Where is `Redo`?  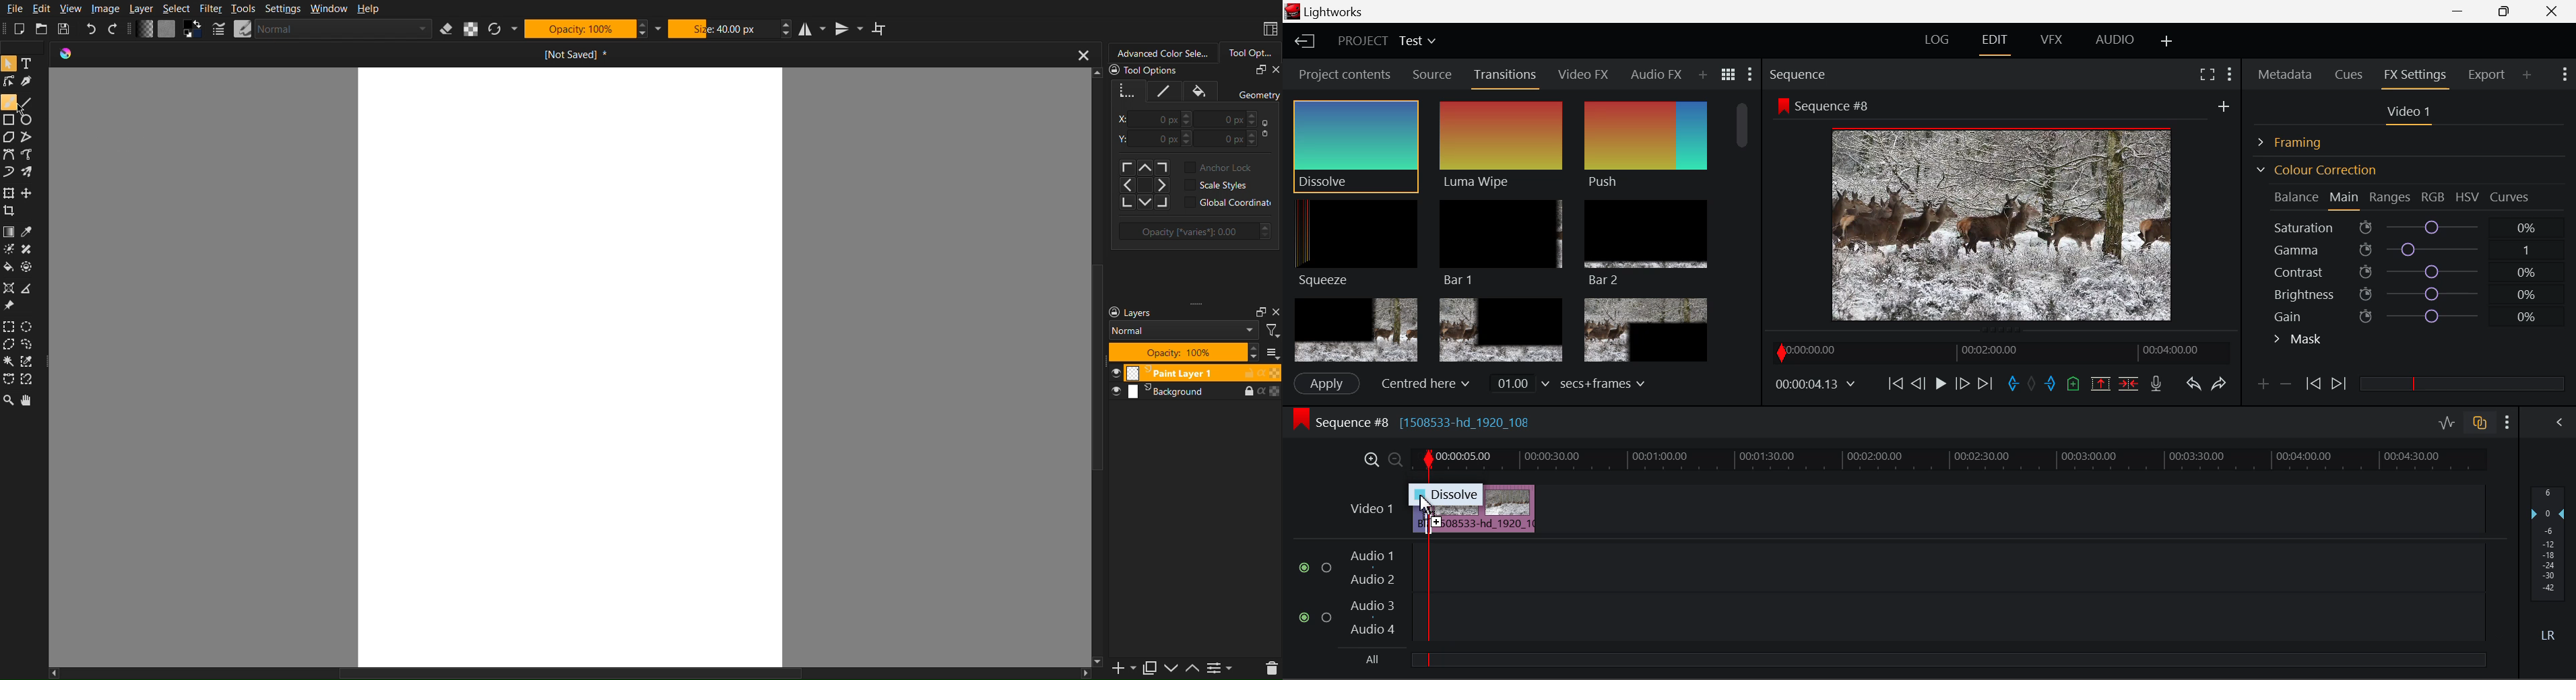
Redo is located at coordinates (115, 29).